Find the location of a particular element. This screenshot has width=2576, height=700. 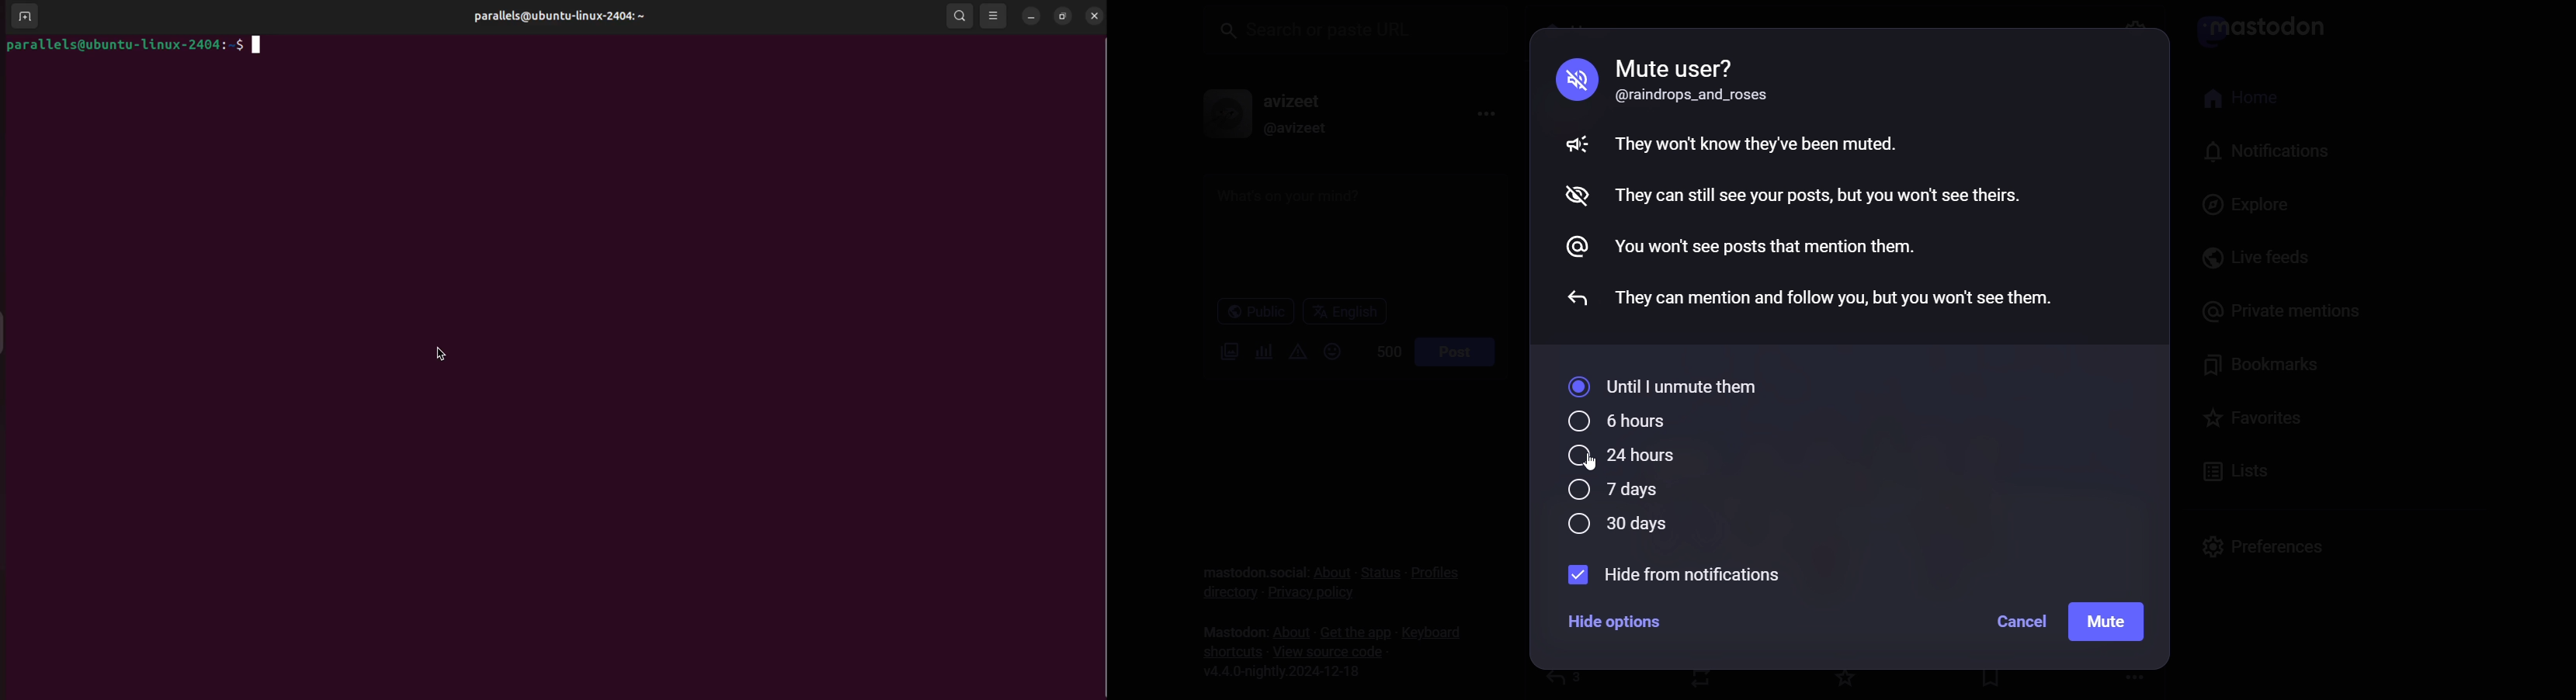

Mute guidelines is located at coordinates (1813, 181).